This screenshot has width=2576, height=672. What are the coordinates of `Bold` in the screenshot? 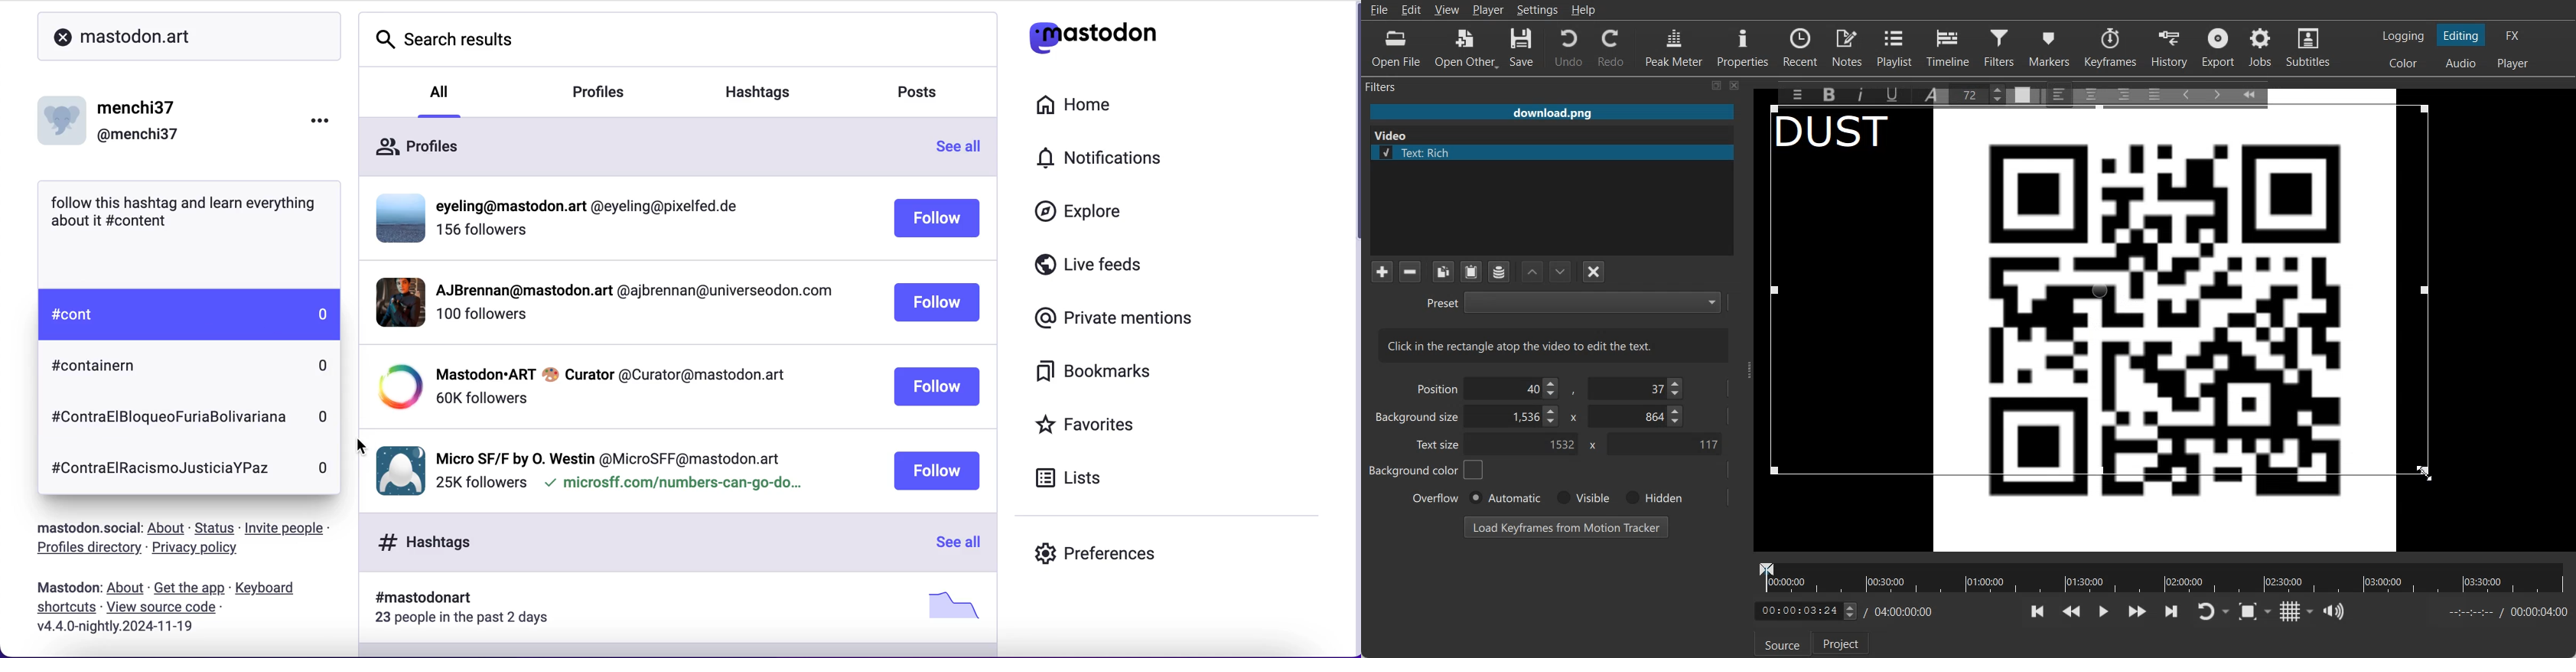 It's located at (1828, 95).